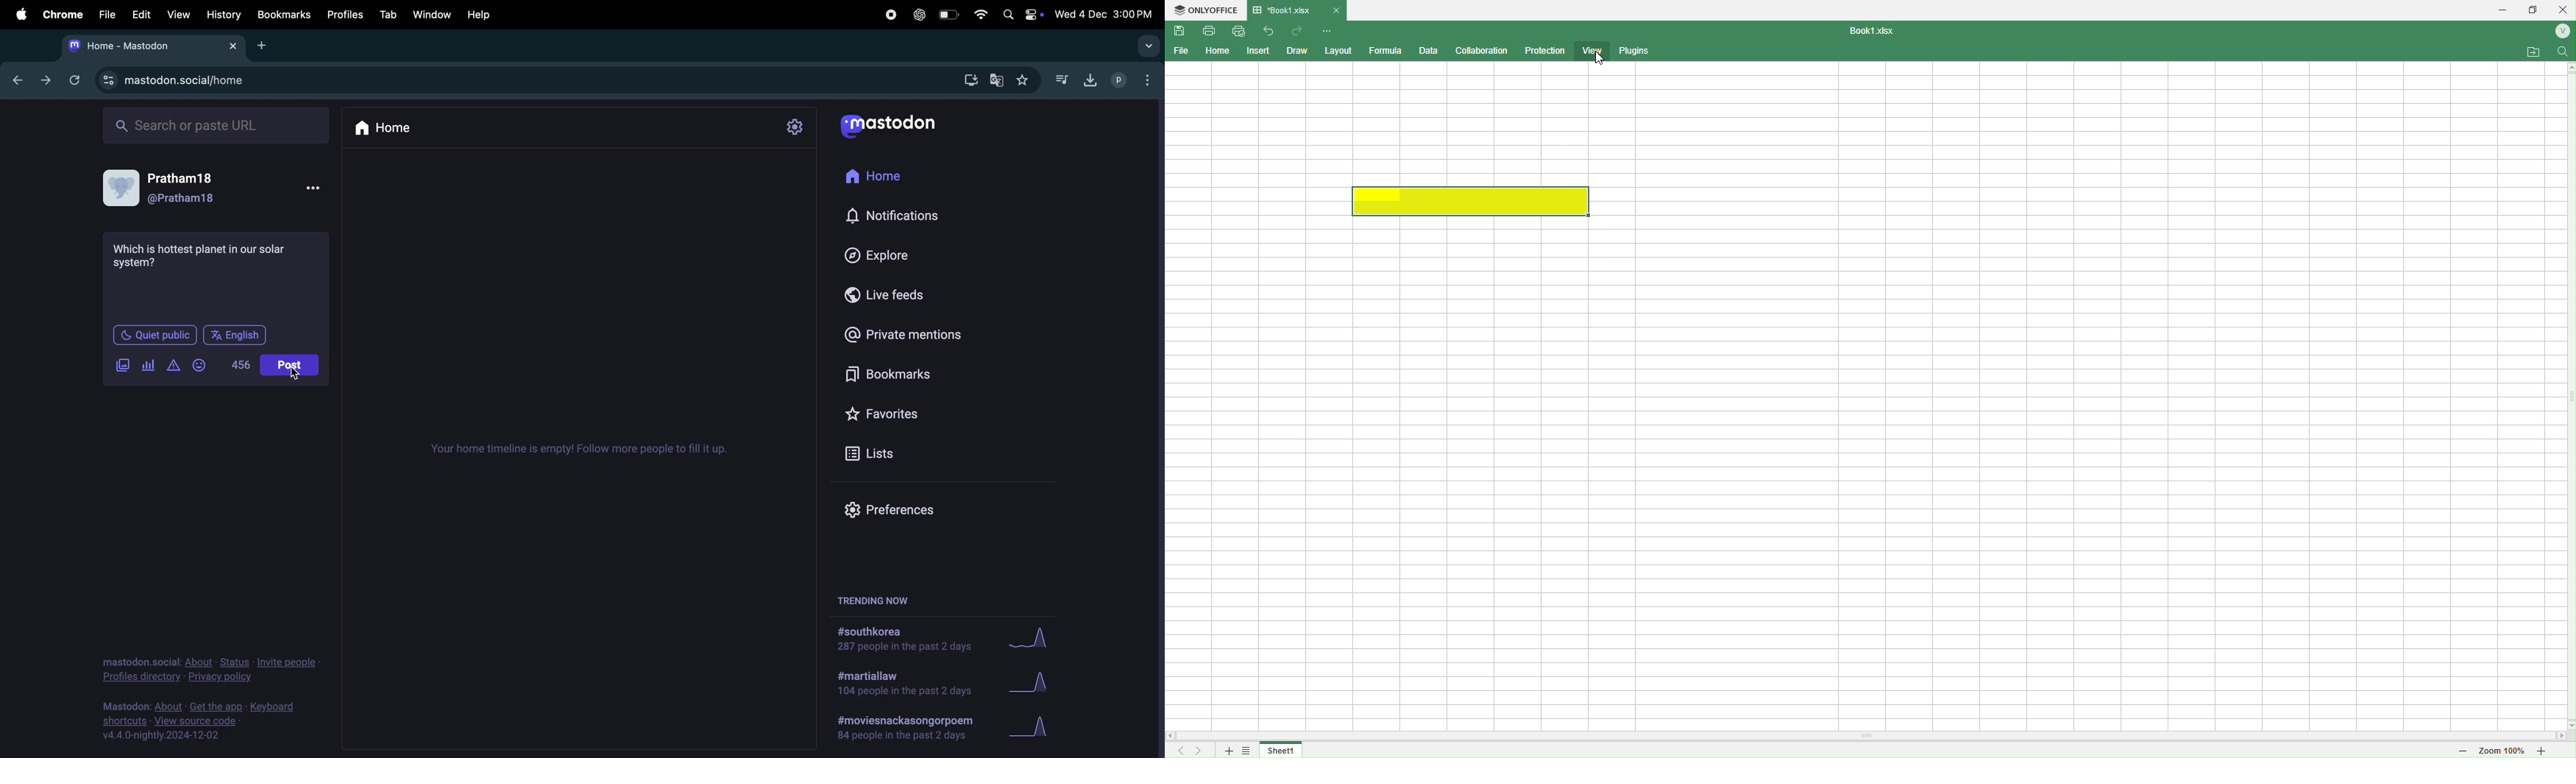  I want to click on Protection, so click(1546, 49).